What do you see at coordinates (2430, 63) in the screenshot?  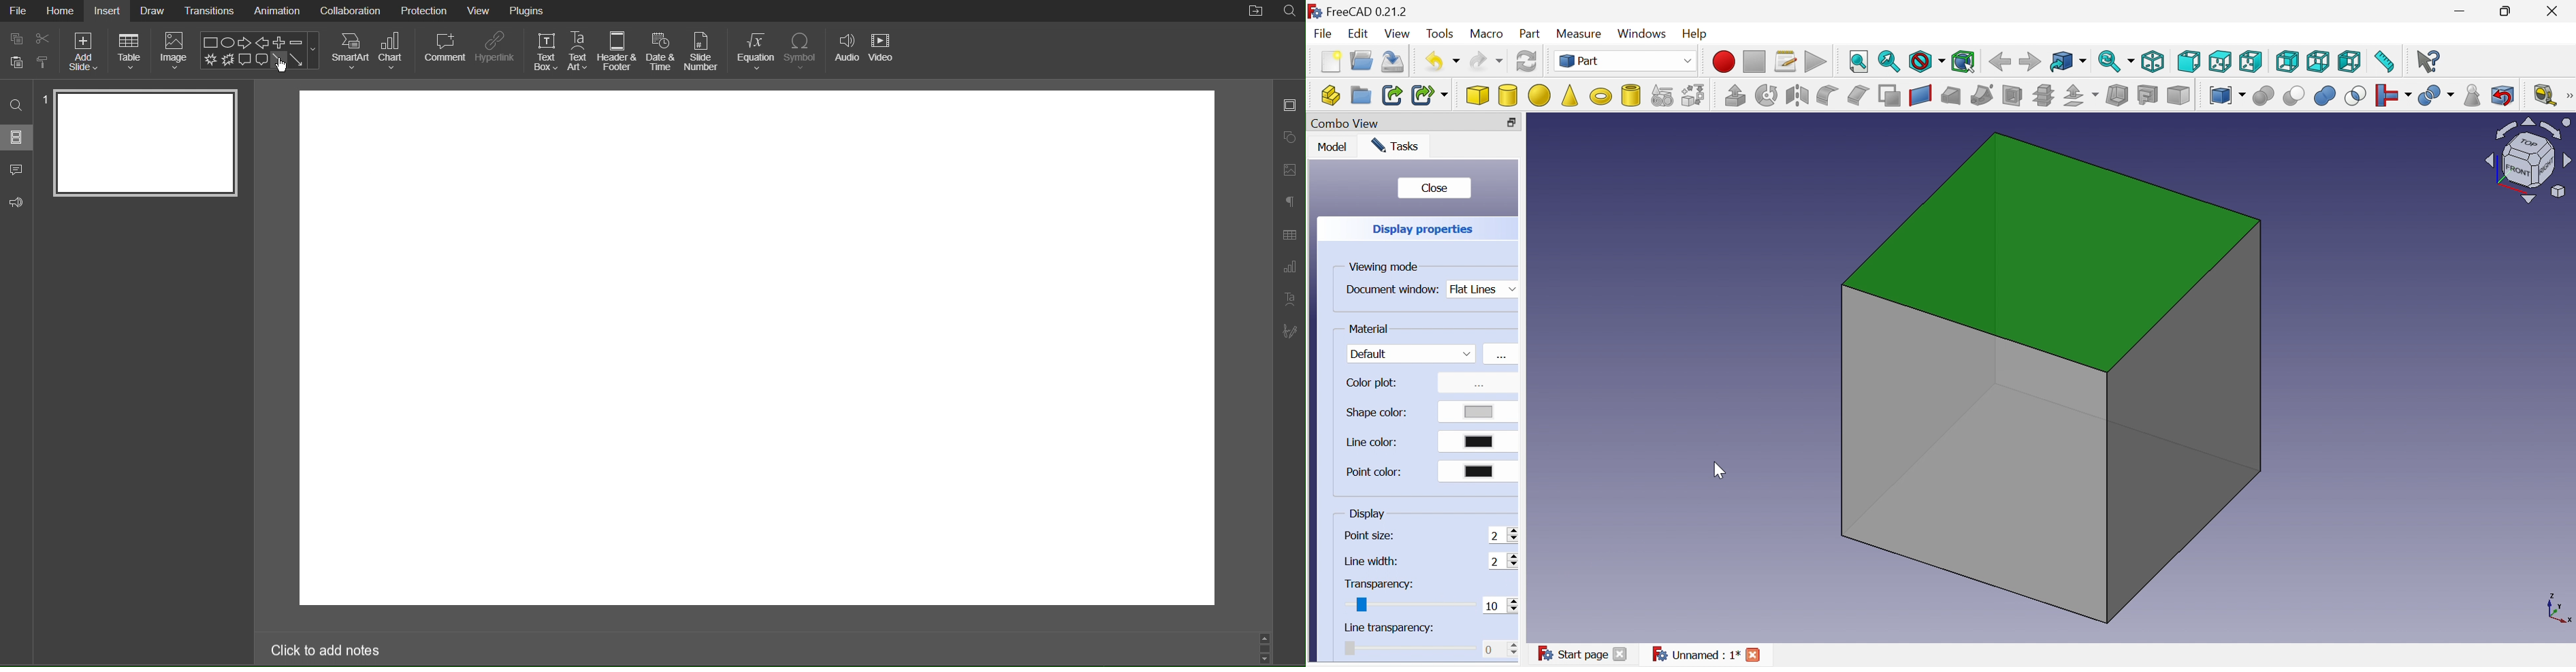 I see `What's this?` at bounding box center [2430, 63].